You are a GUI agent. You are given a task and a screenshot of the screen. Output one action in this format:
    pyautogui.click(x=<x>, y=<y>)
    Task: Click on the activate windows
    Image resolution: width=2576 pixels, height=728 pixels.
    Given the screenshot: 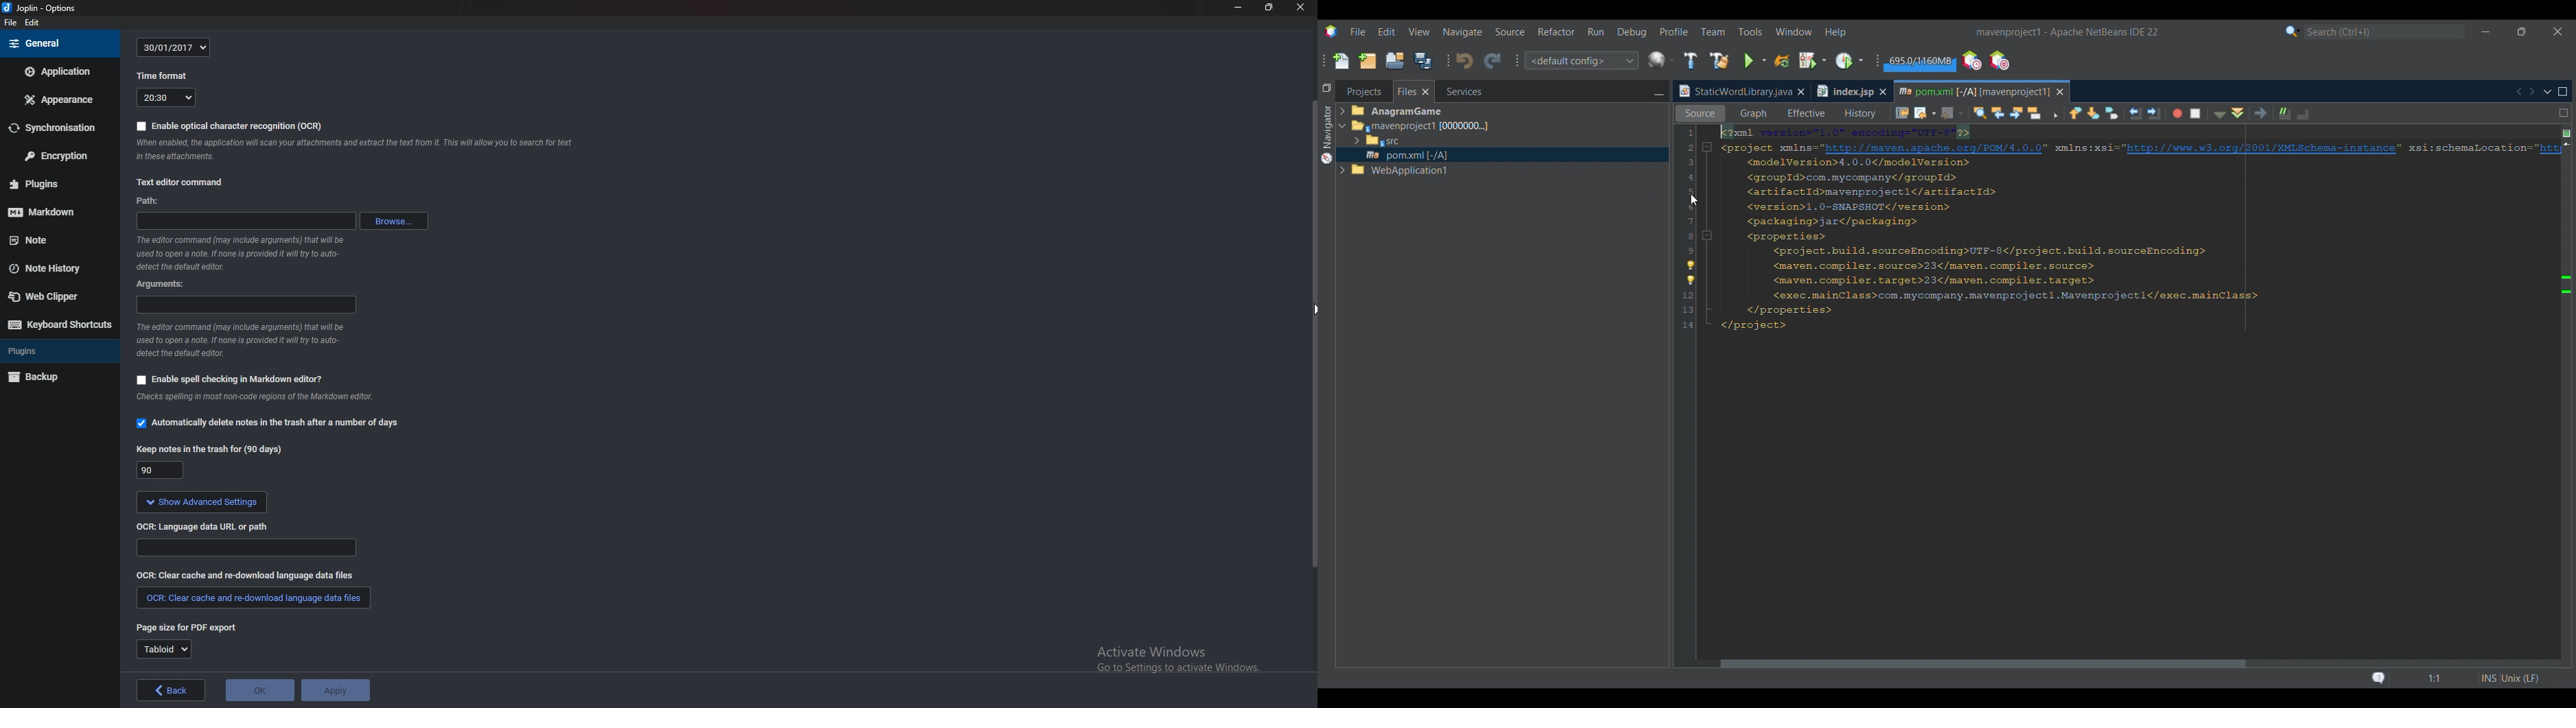 What is the action you would take?
    pyautogui.click(x=1167, y=661)
    